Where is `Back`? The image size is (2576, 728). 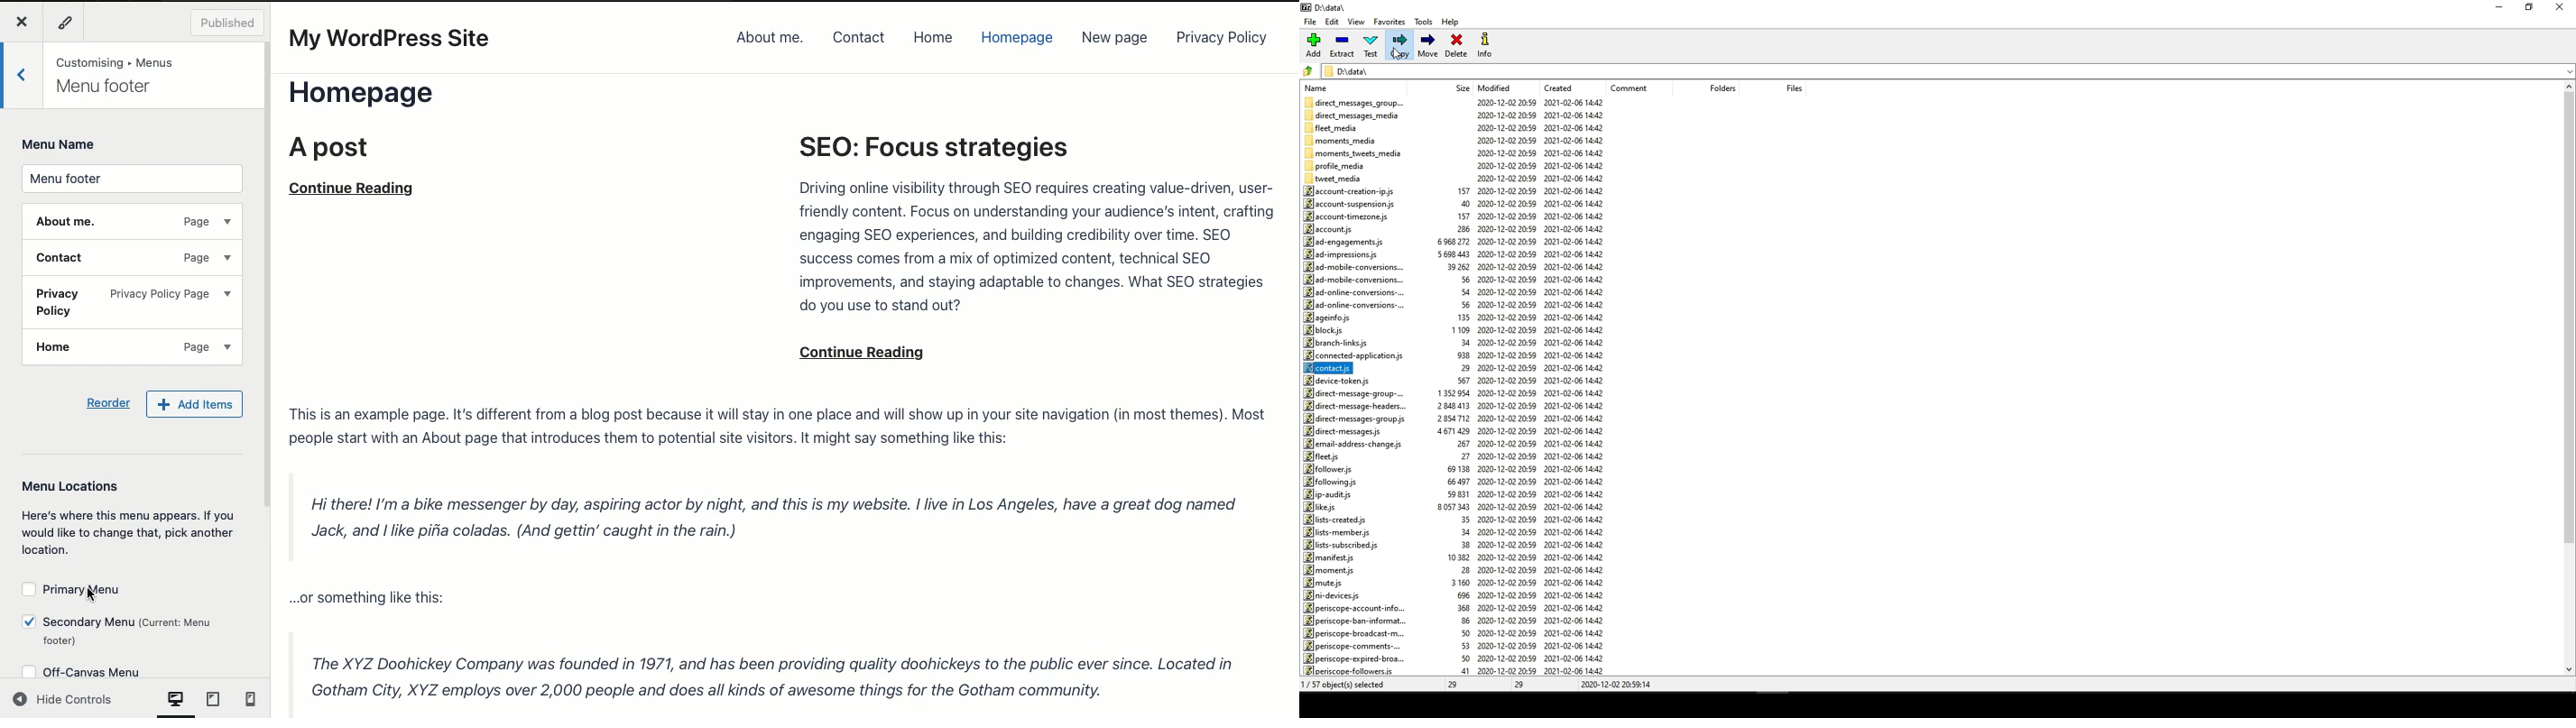
Back is located at coordinates (23, 72).